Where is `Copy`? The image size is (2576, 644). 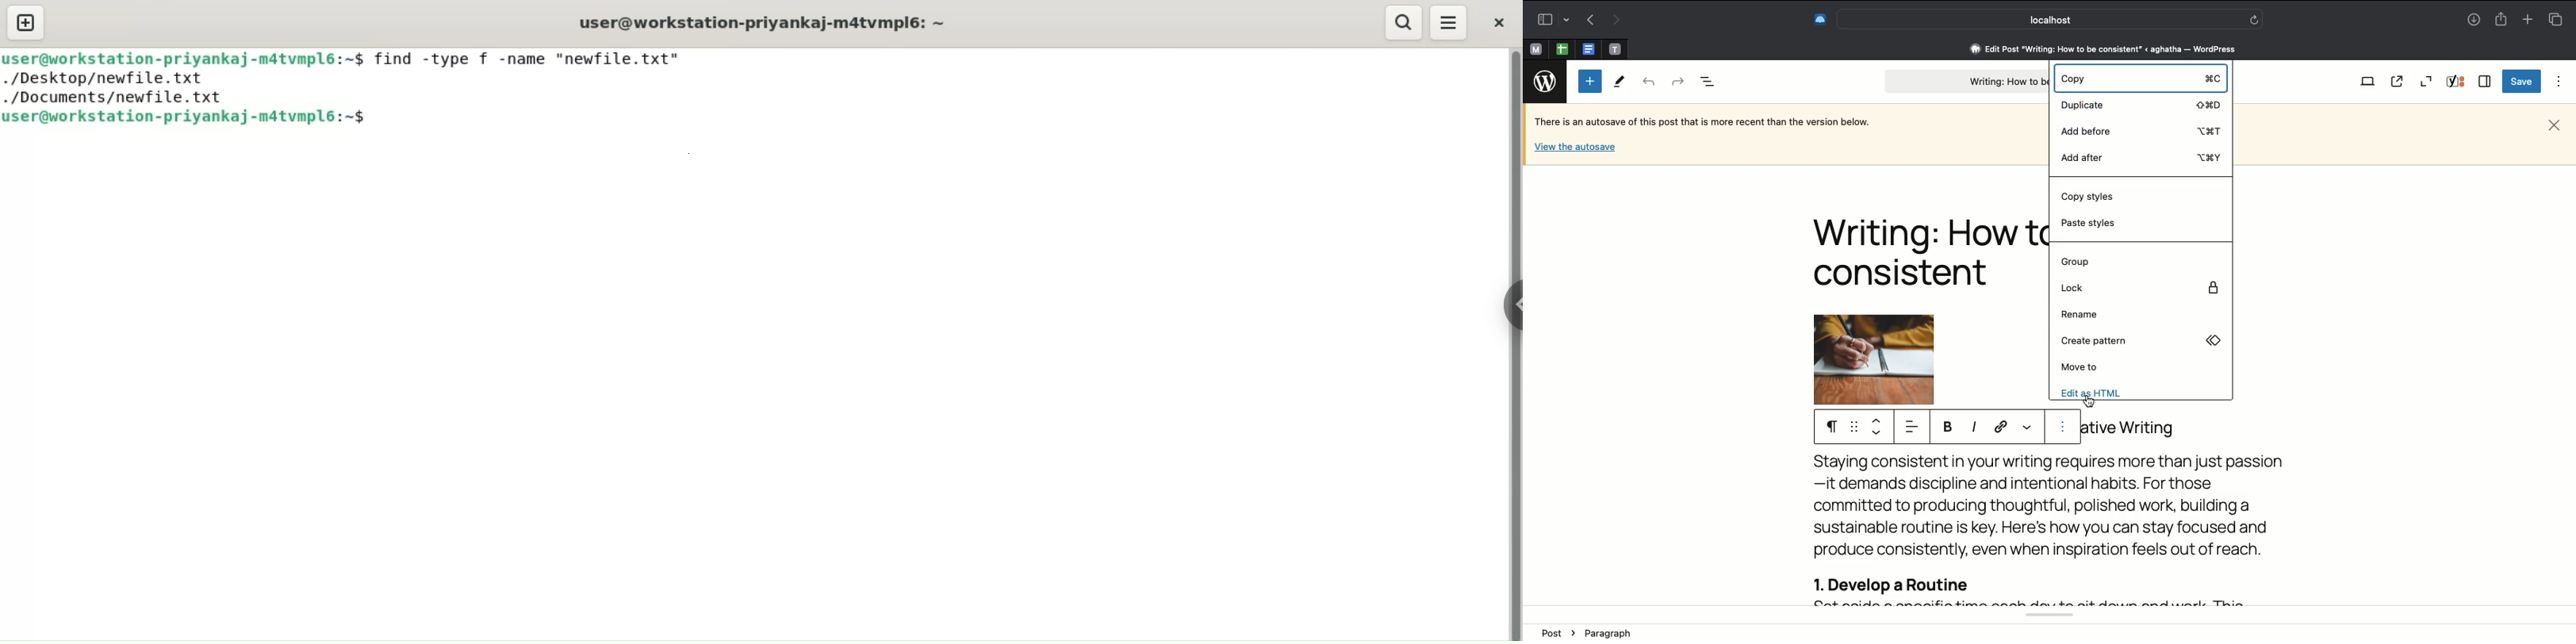
Copy is located at coordinates (2138, 80).